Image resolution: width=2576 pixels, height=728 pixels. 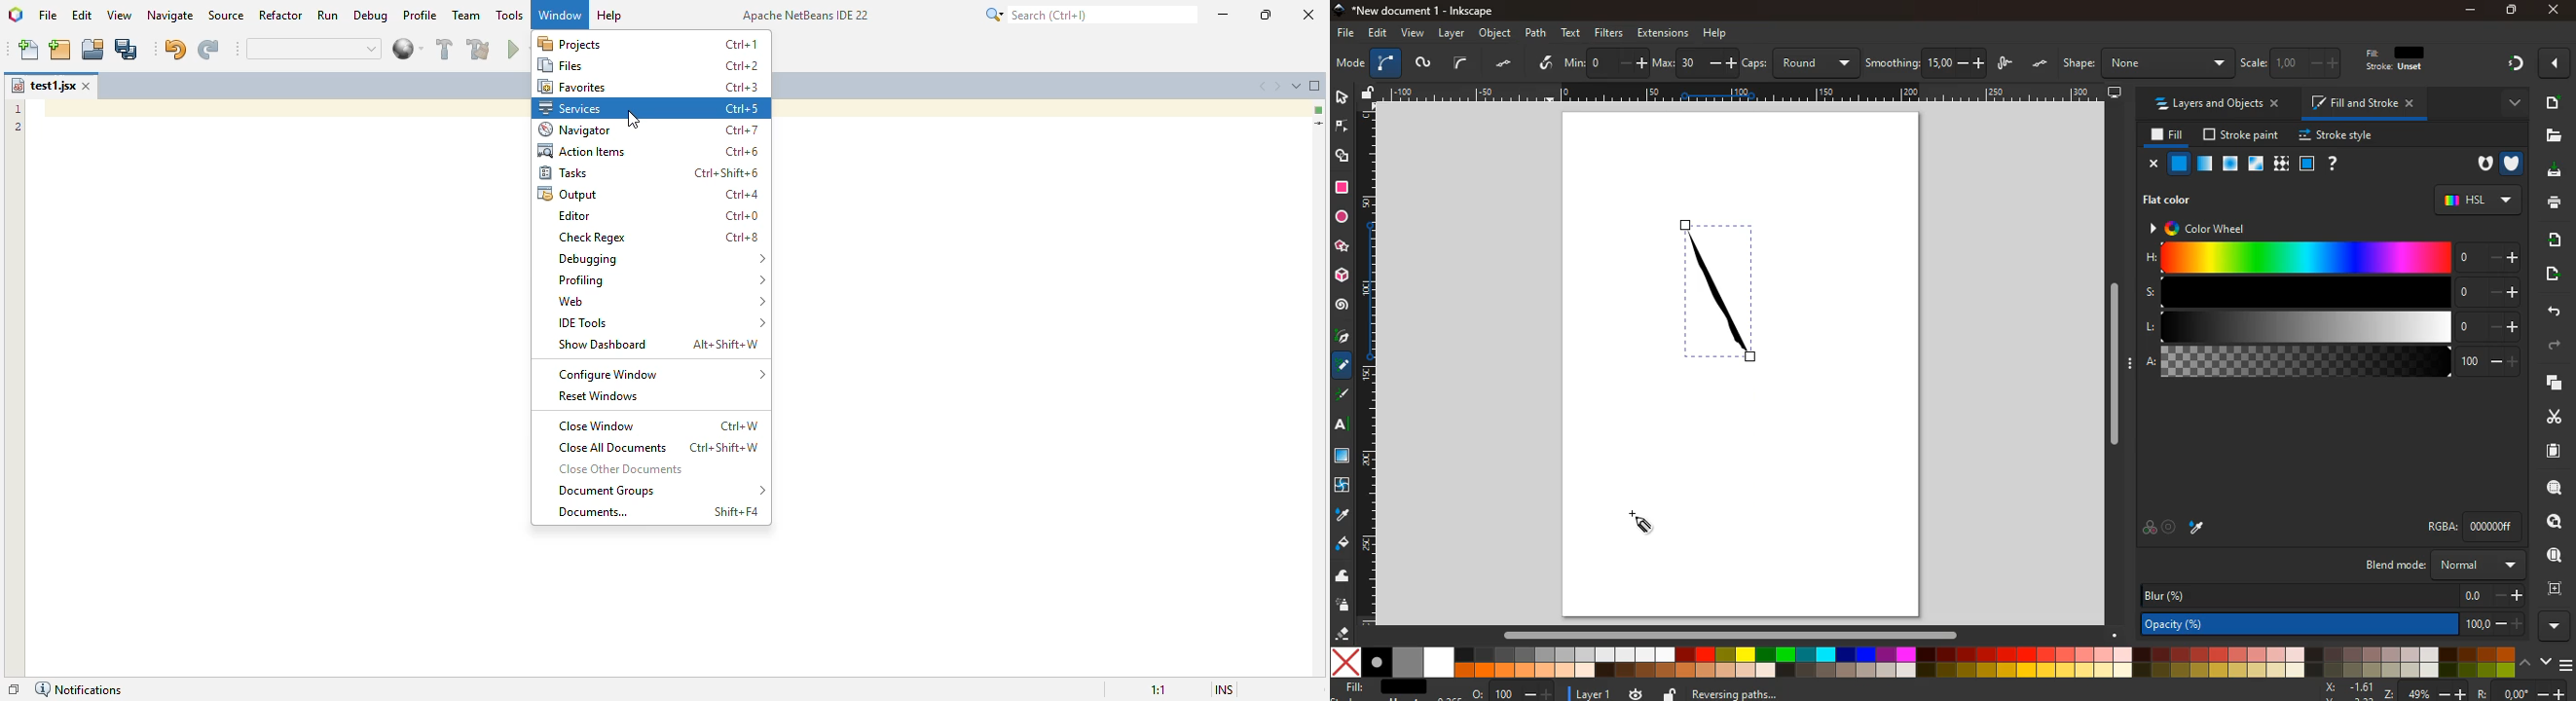 What do you see at coordinates (1595, 695) in the screenshot?
I see `layer` at bounding box center [1595, 695].